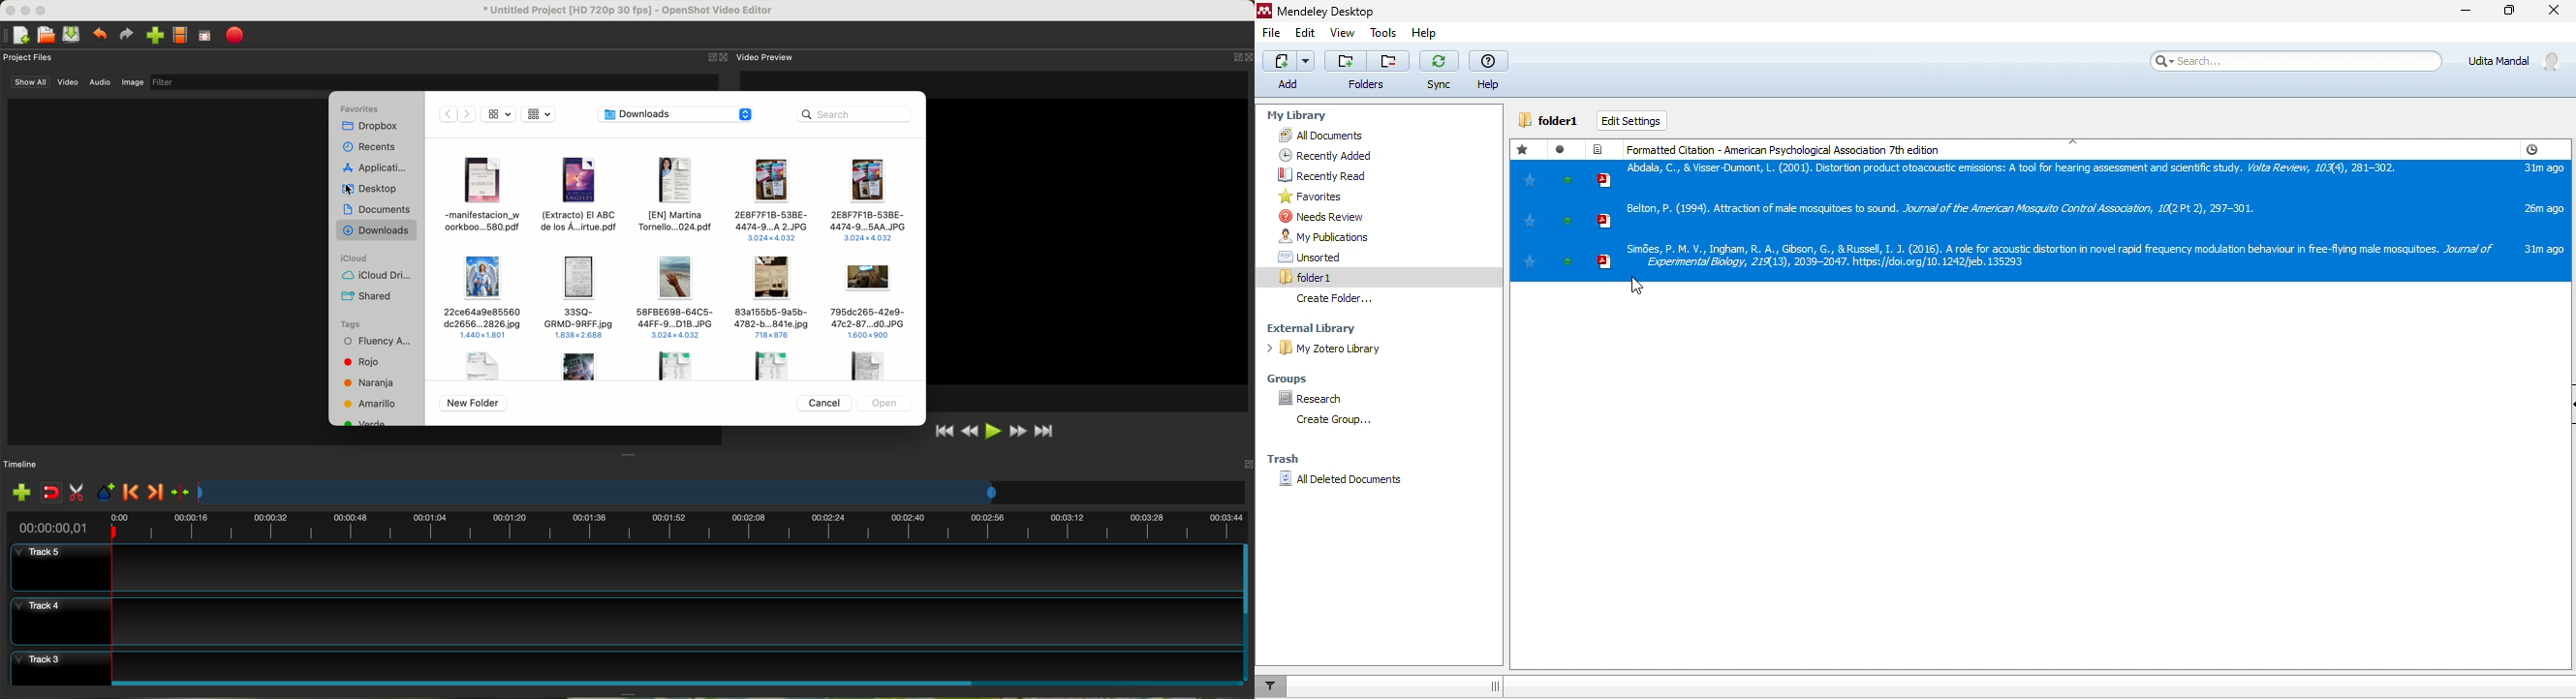 The width and height of the screenshot is (2576, 700). I want to click on edit, so click(1304, 33).